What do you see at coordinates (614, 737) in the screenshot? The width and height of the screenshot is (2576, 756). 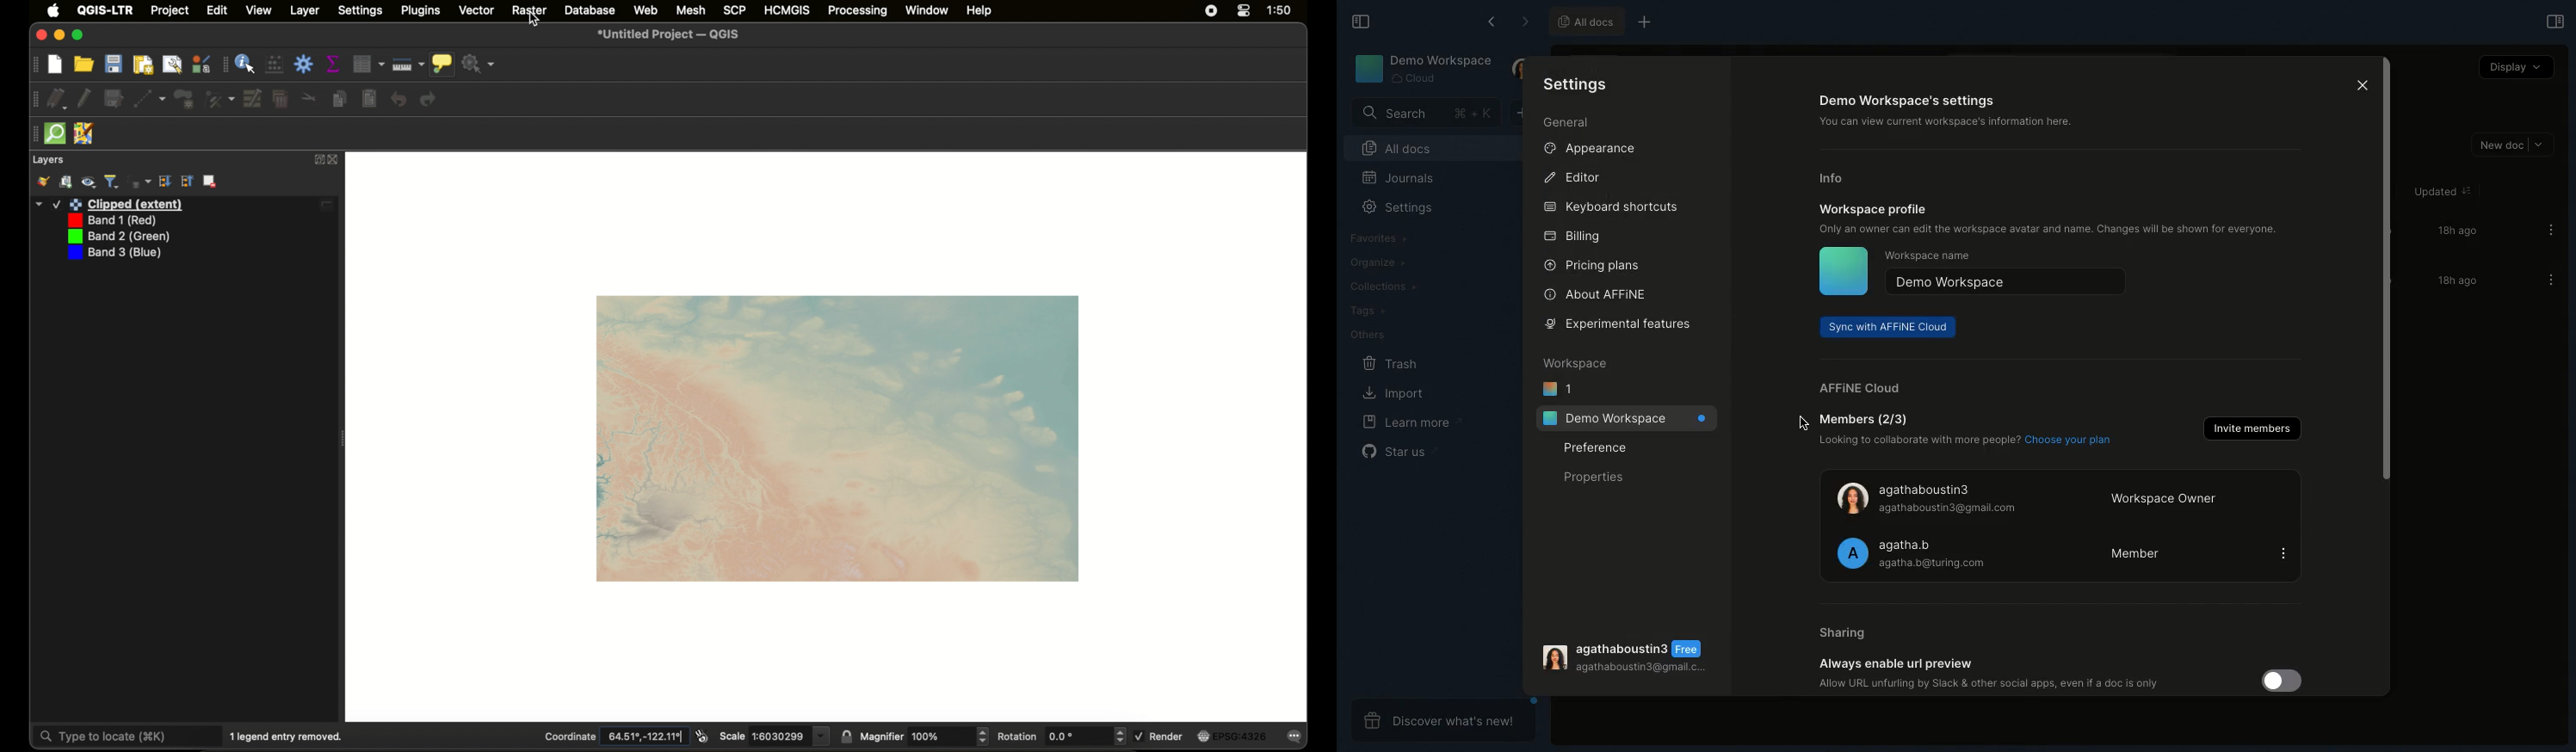 I see `coordinate` at bounding box center [614, 737].